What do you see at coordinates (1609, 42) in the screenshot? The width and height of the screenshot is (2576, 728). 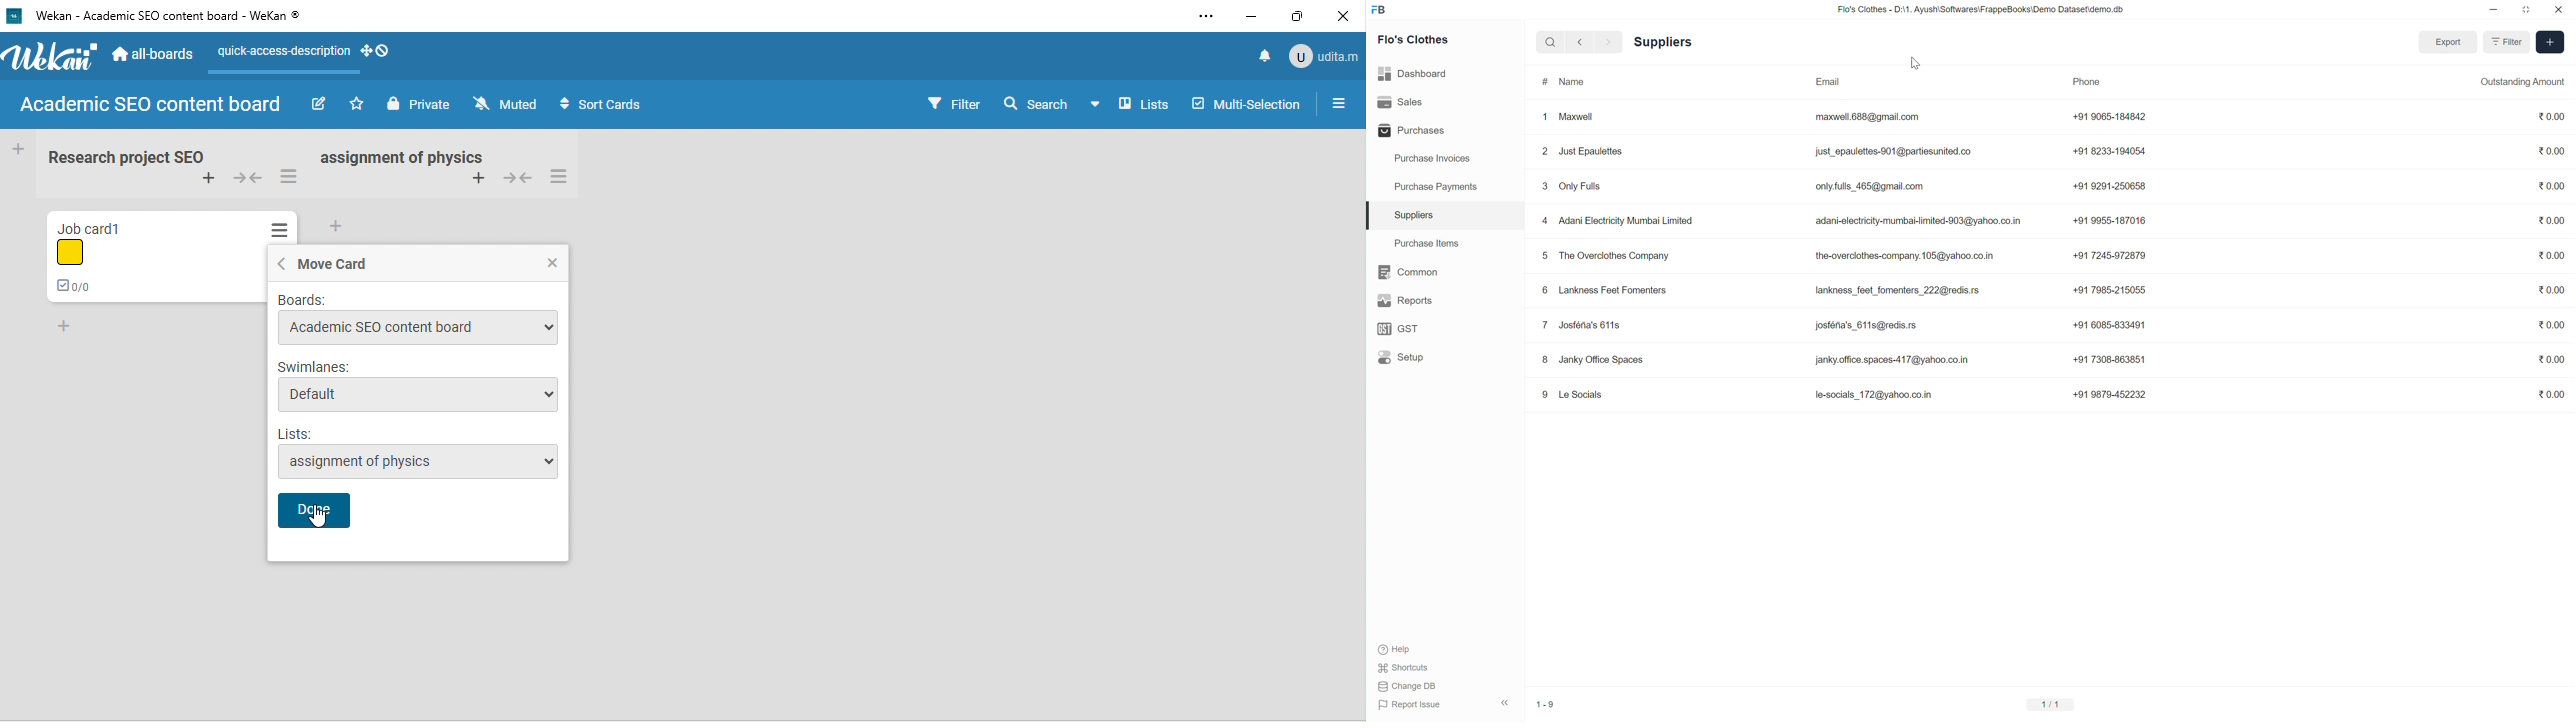 I see `forward` at bounding box center [1609, 42].